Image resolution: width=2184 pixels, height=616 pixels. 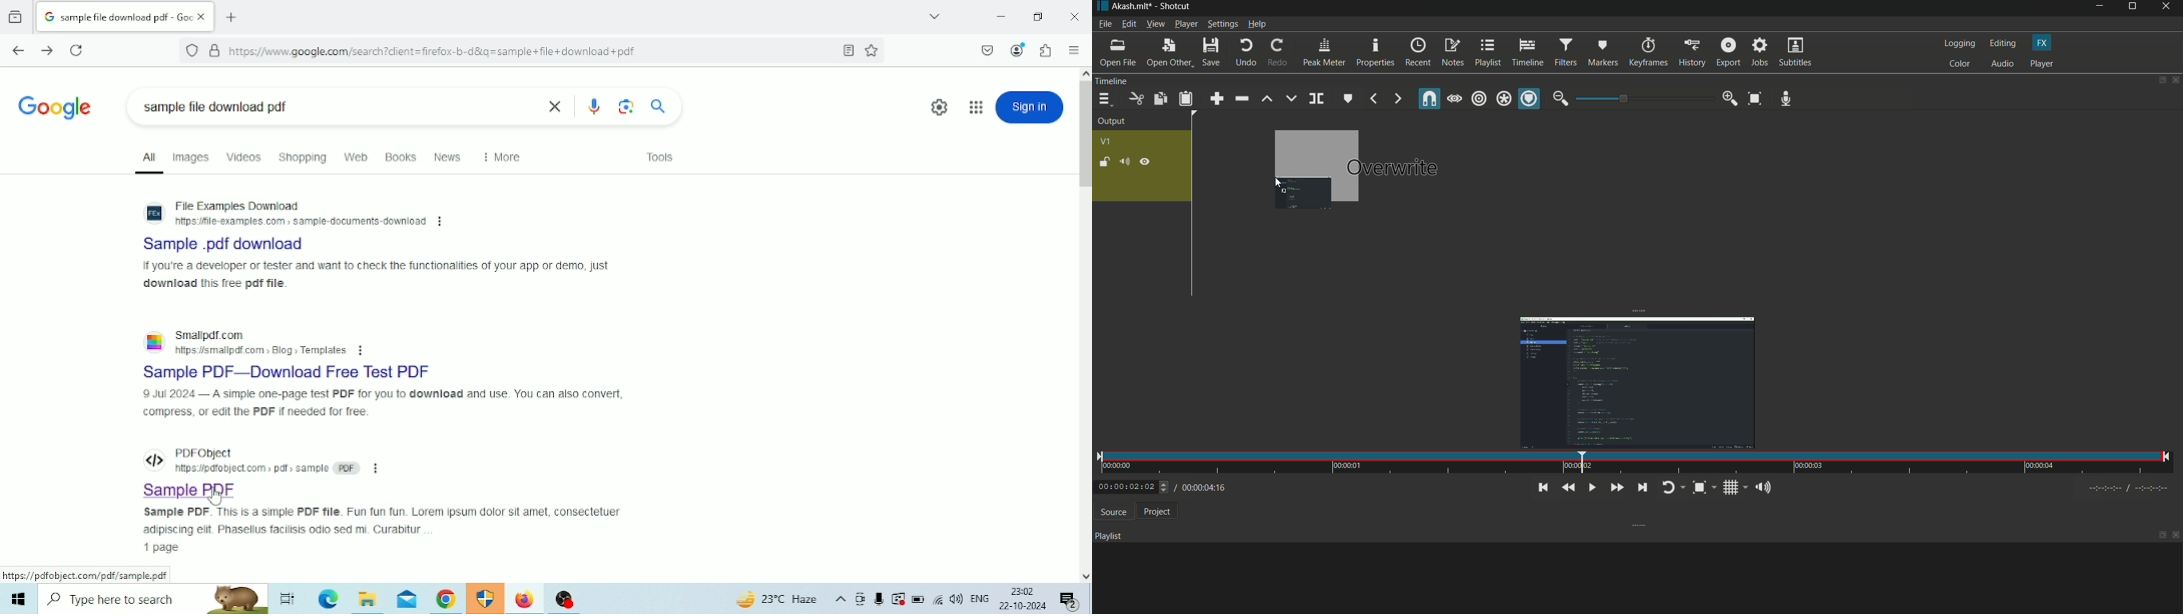 What do you see at coordinates (1085, 72) in the screenshot?
I see `Scroll up` at bounding box center [1085, 72].